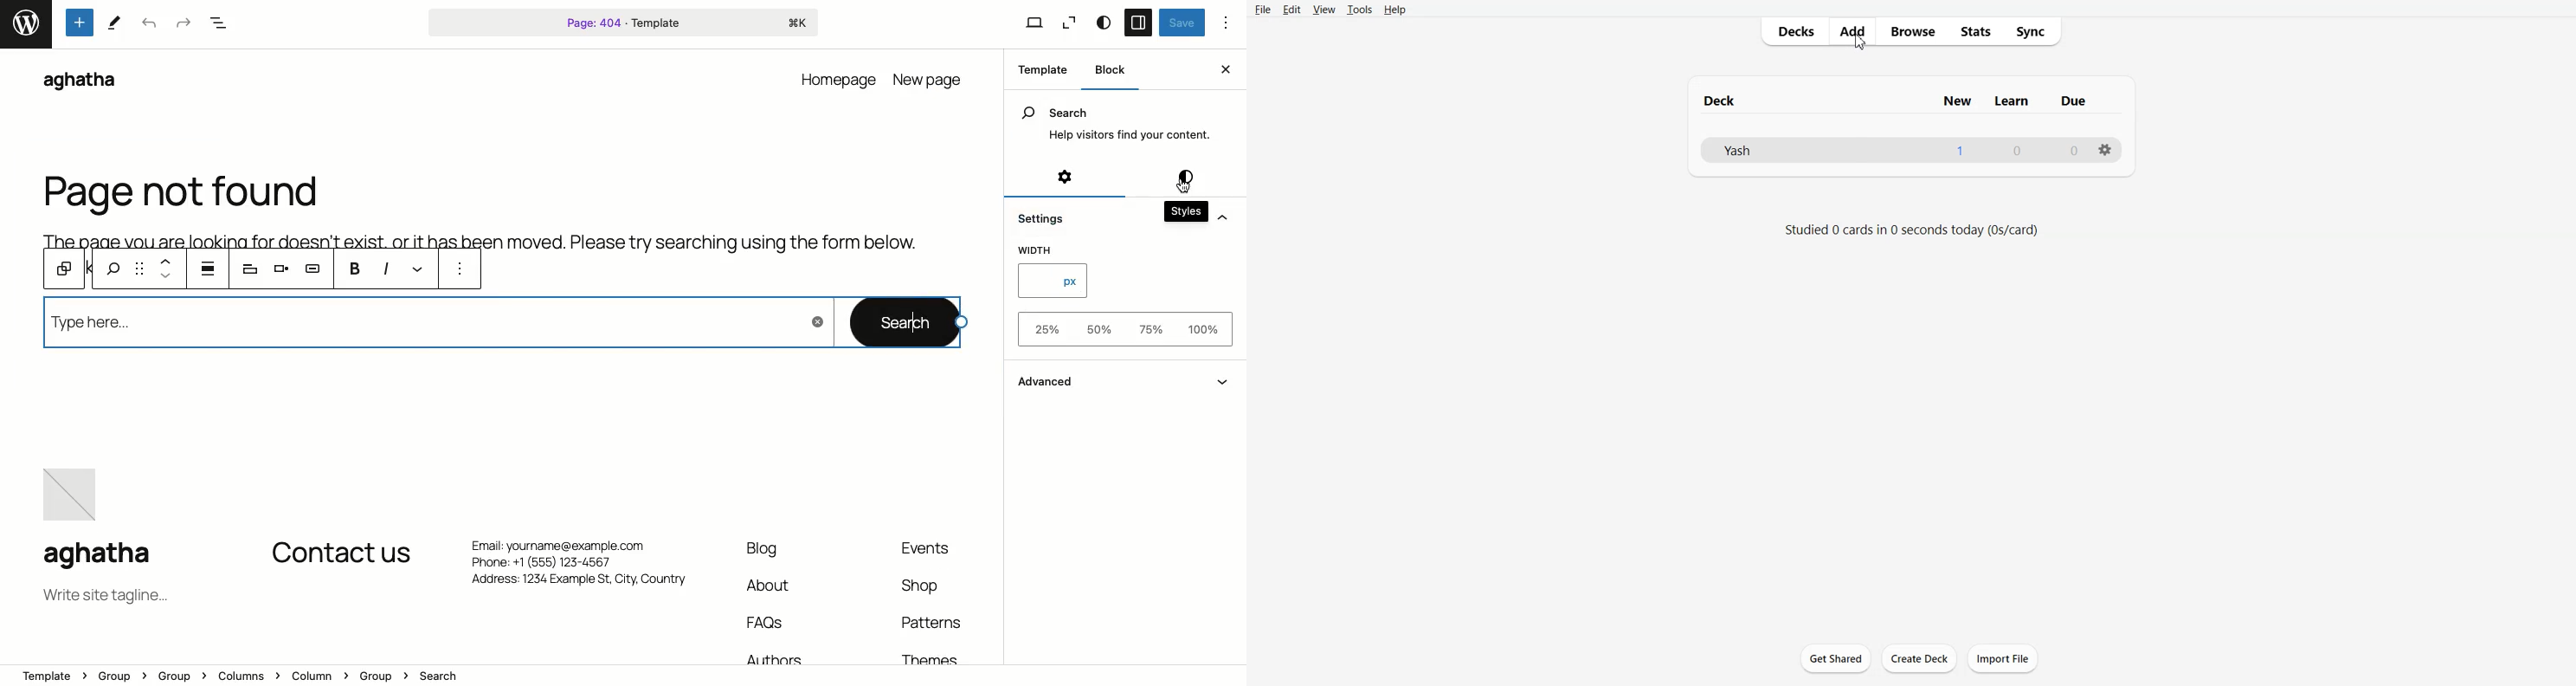 The width and height of the screenshot is (2576, 700). I want to click on , so click(2069, 151).